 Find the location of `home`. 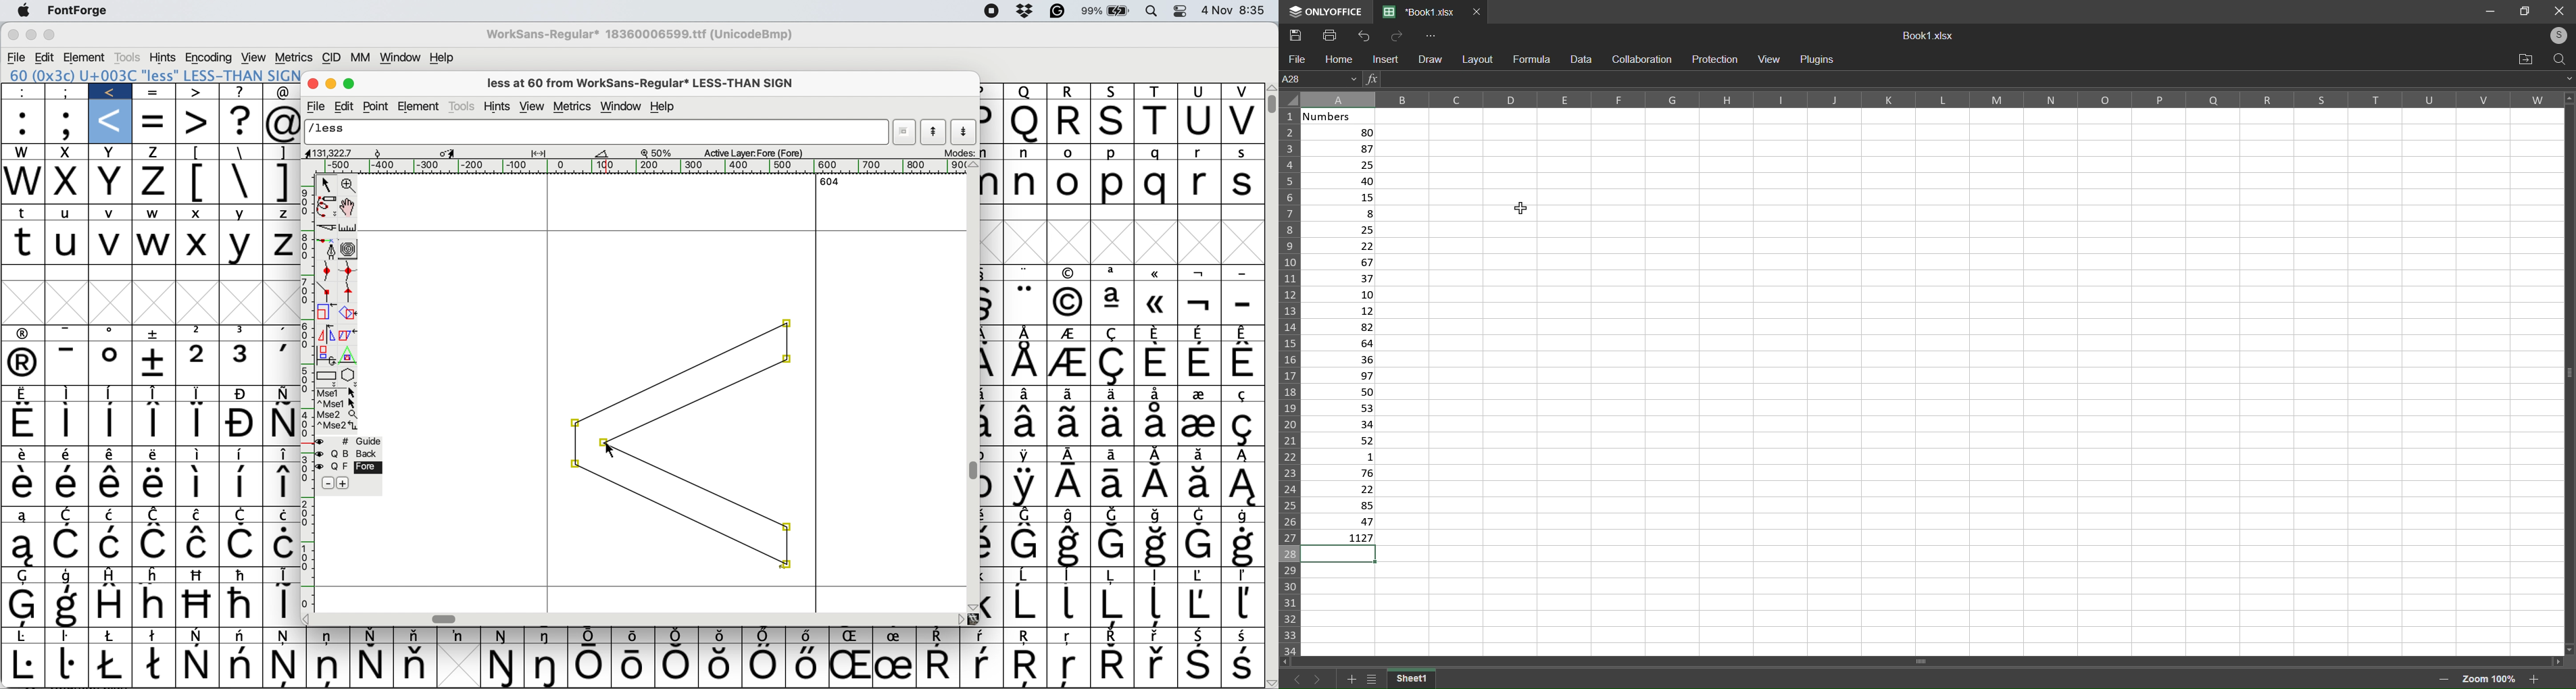

home is located at coordinates (1338, 58).